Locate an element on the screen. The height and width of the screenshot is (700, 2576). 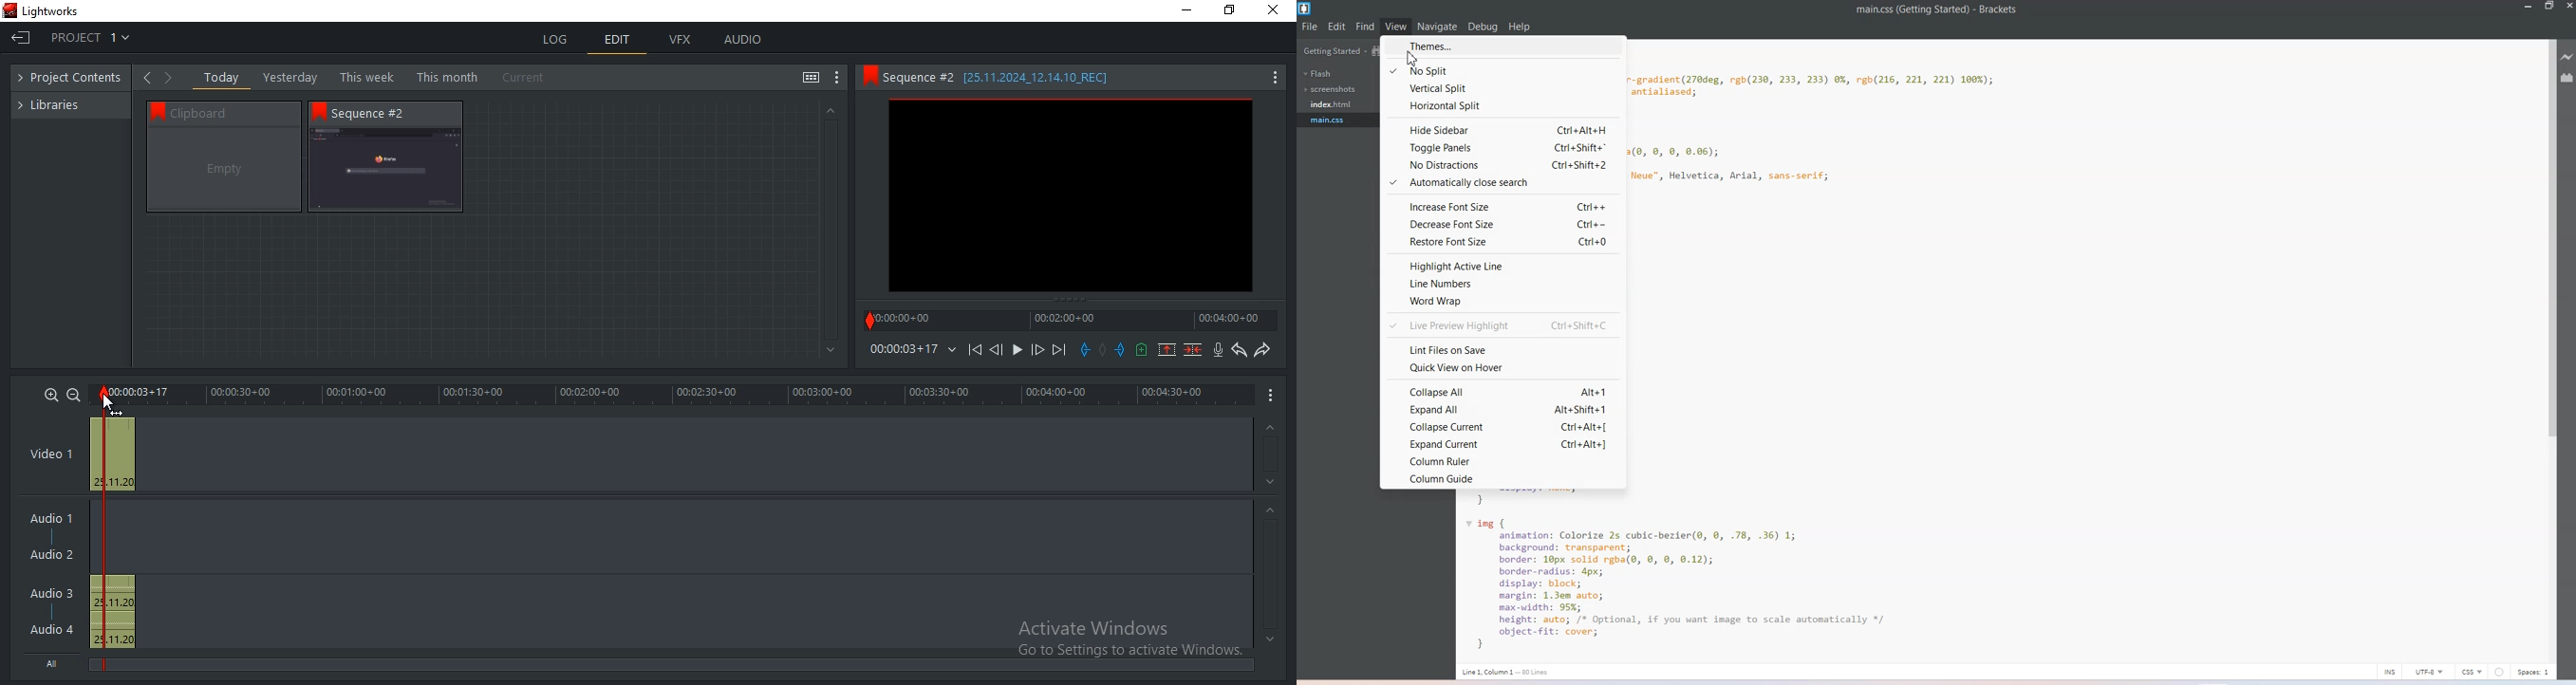
File name is located at coordinates (1937, 10).